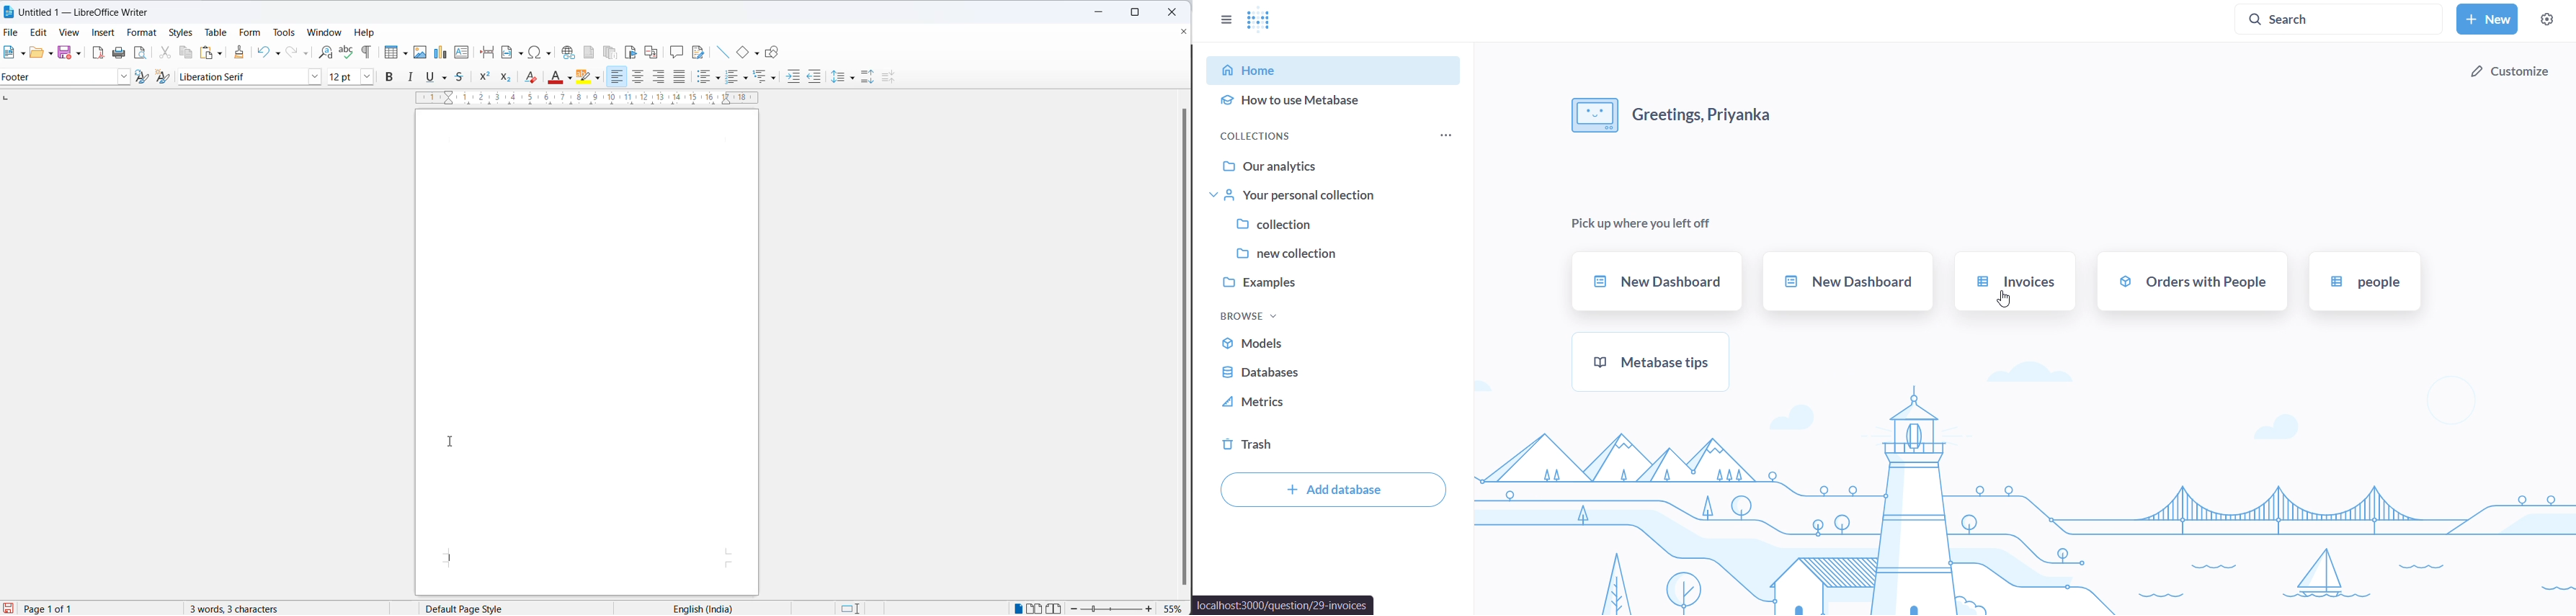  I want to click on character highlighting icon, so click(585, 77).